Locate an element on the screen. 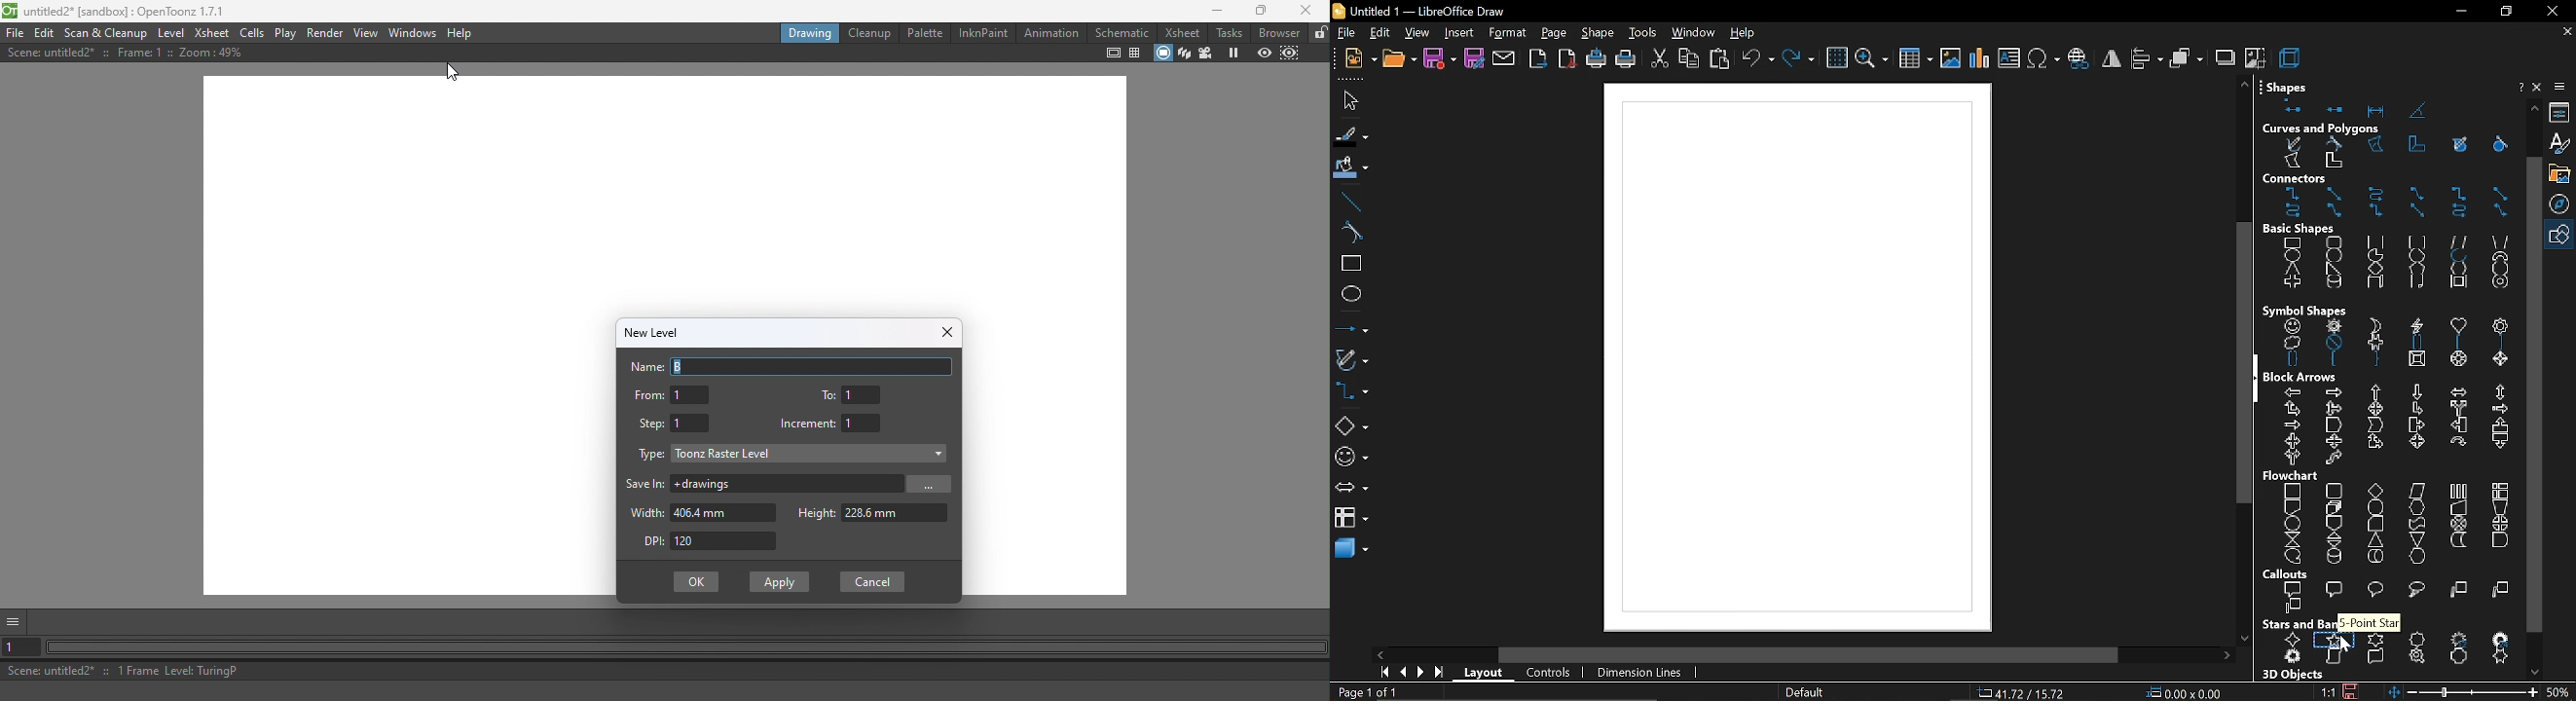 The height and width of the screenshot is (728, 2576). stars is located at coordinates (2294, 622).